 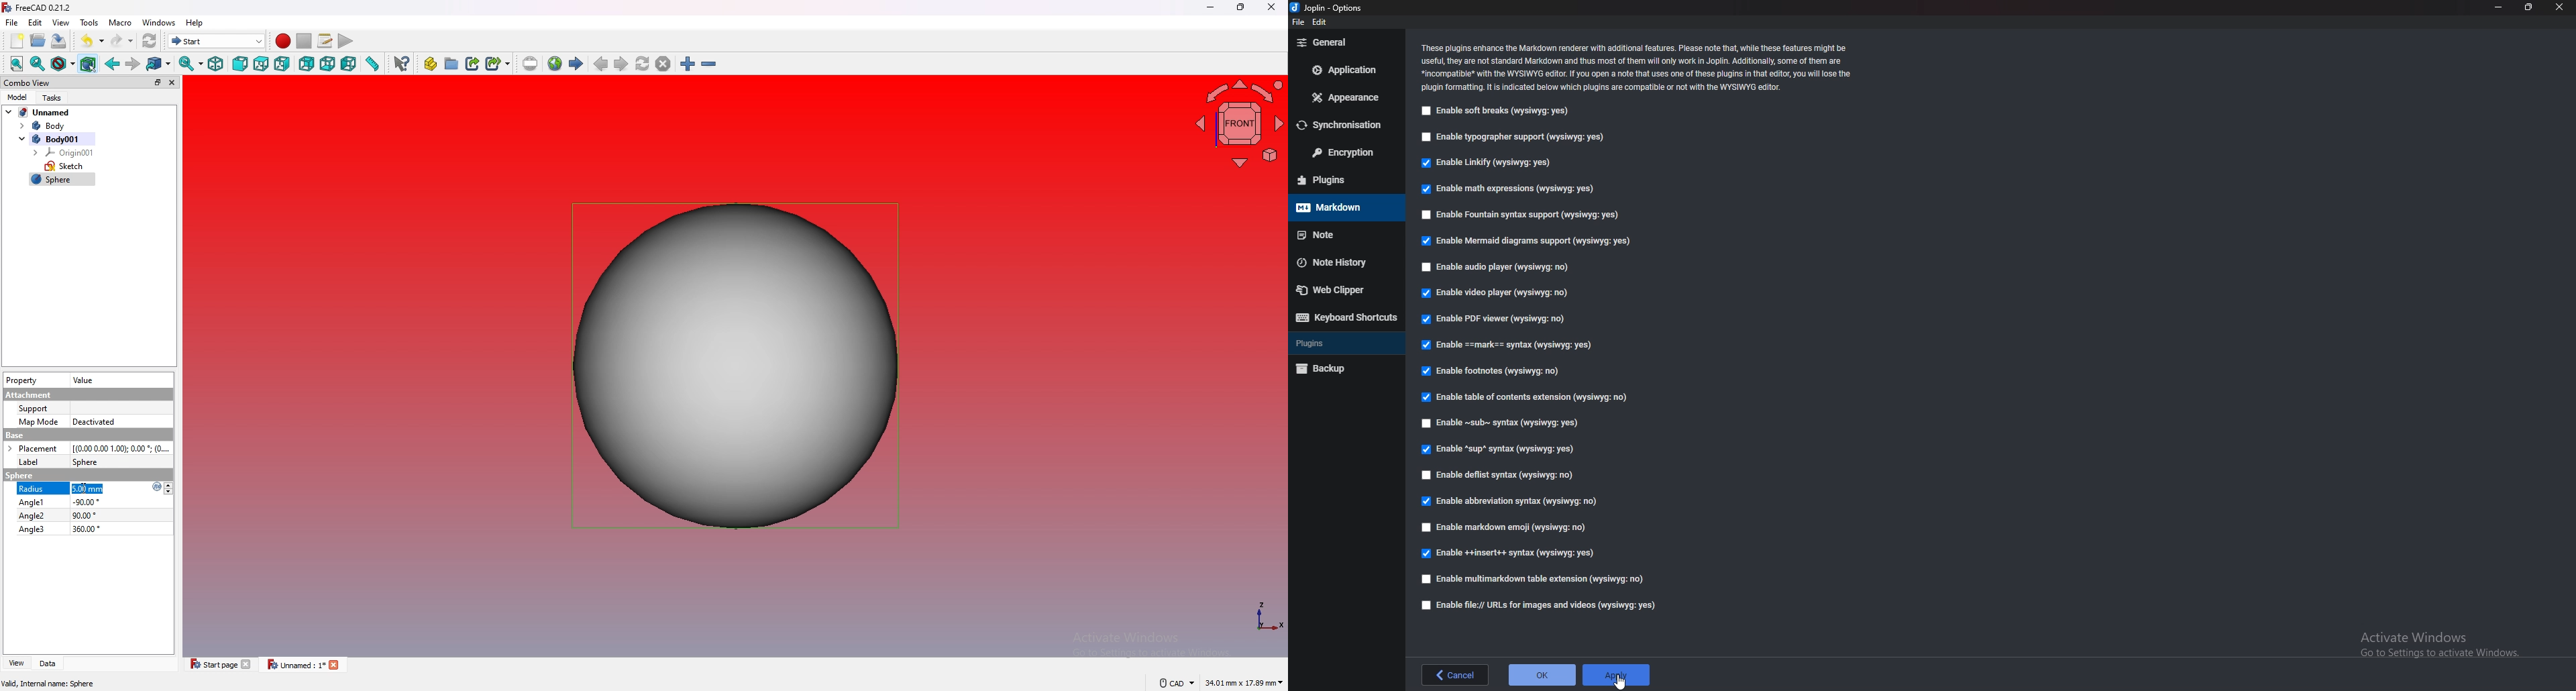 I want to click on enable deflist syntax, so click(x=1498, y=475).